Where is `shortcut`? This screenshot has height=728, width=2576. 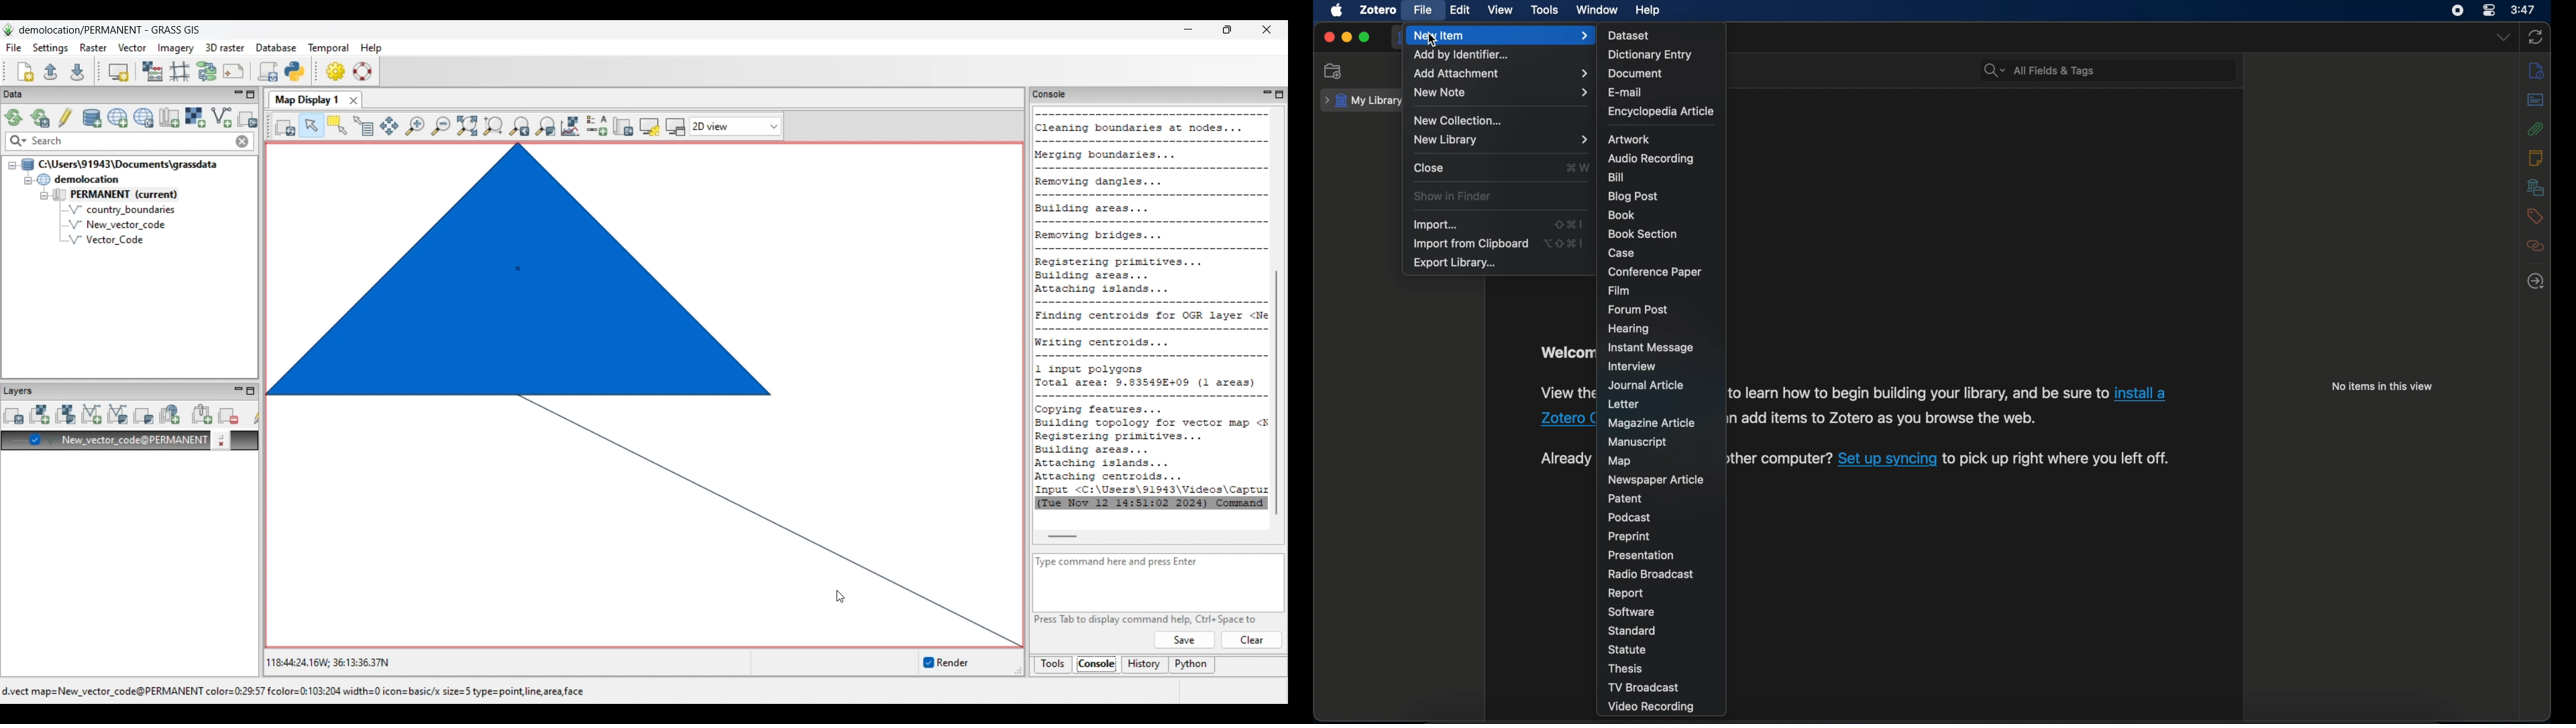 shortcut is located at coordinates (1563, 243).